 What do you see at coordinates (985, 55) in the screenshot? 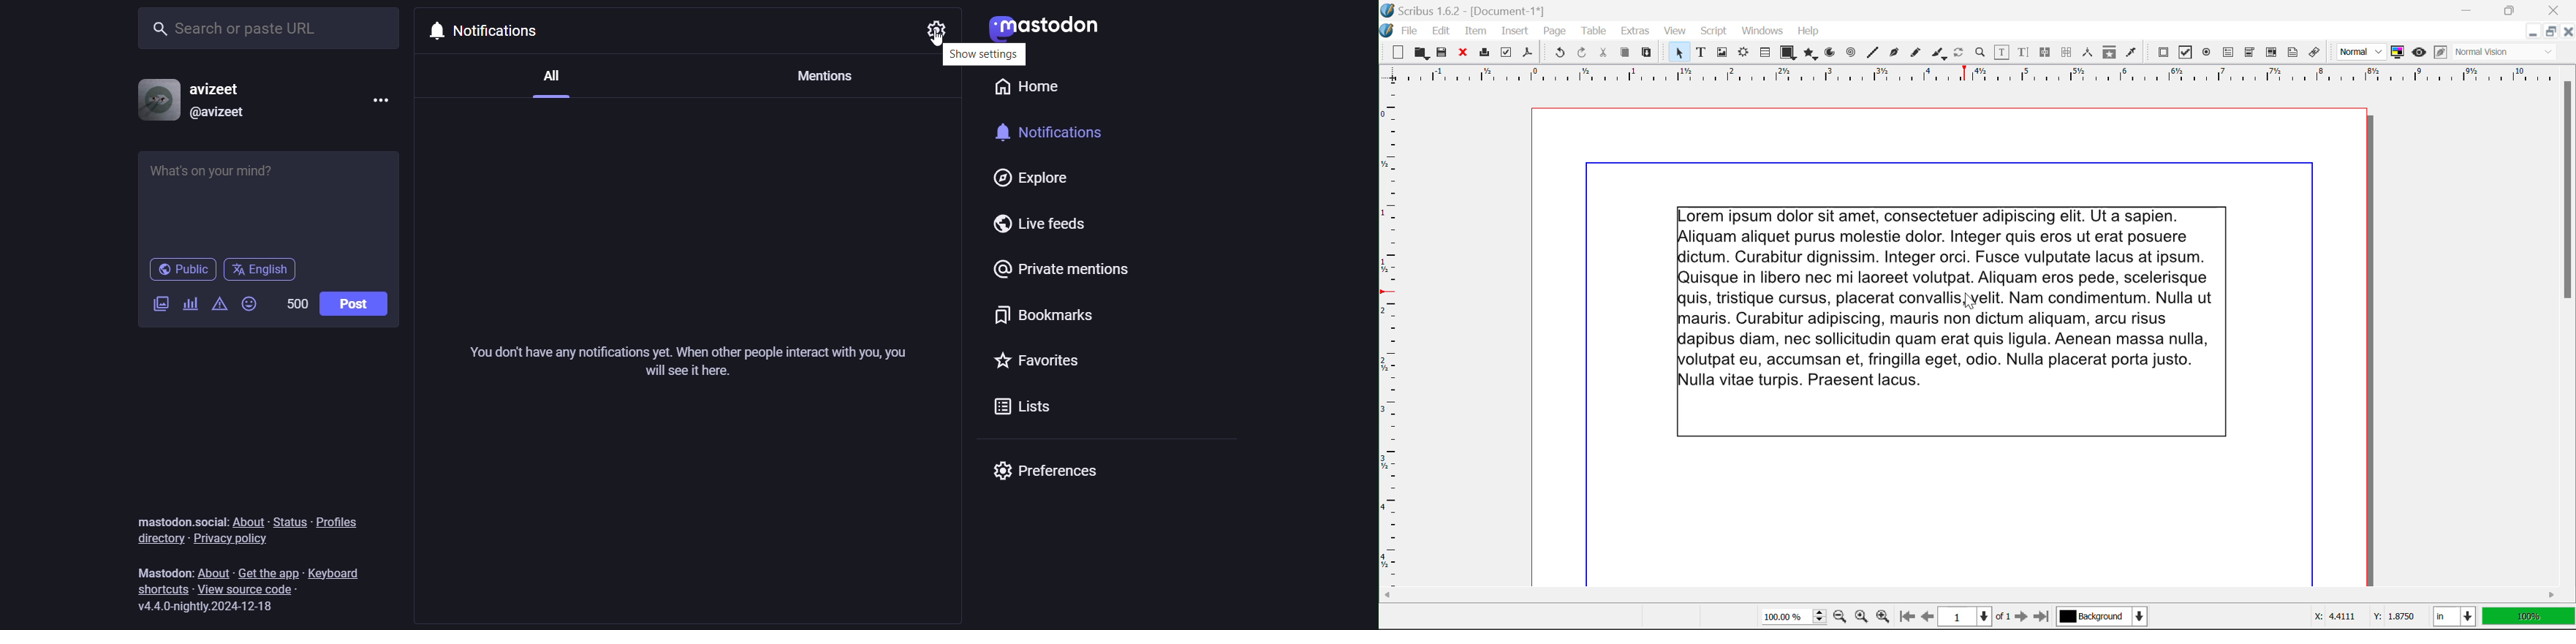
I see `Show setting` at bounding box center [985, 55].